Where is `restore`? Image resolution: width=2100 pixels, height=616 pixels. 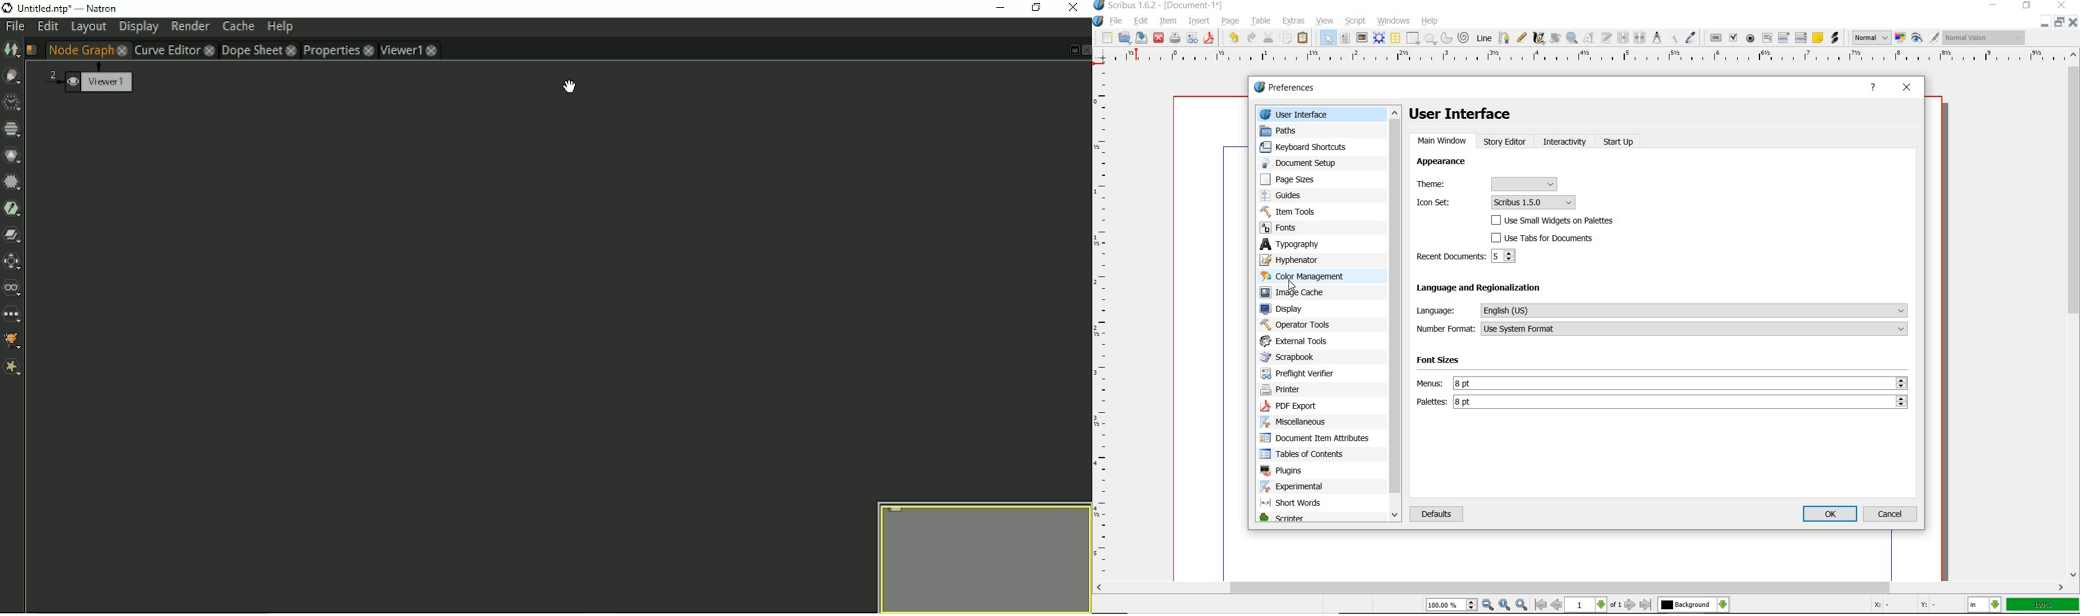 restore is located at coordinates (2060, 24).